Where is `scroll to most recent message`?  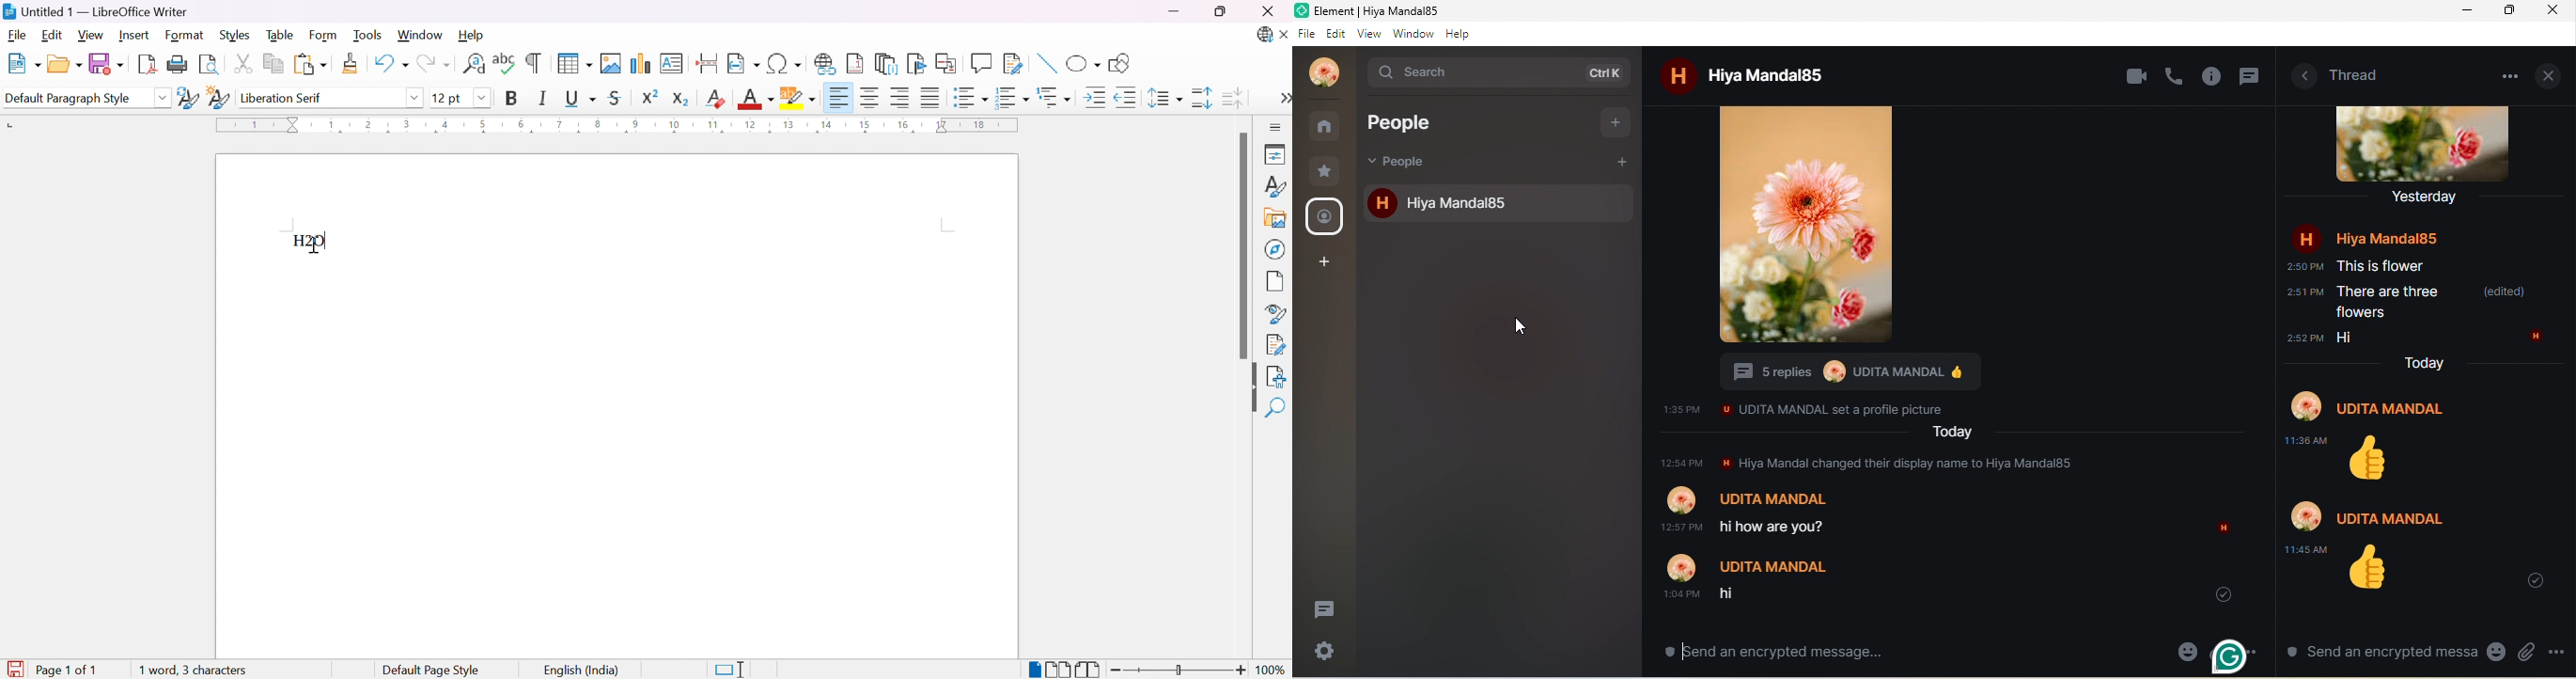 scroll to most recent message is located at coordinates (2540, 582).